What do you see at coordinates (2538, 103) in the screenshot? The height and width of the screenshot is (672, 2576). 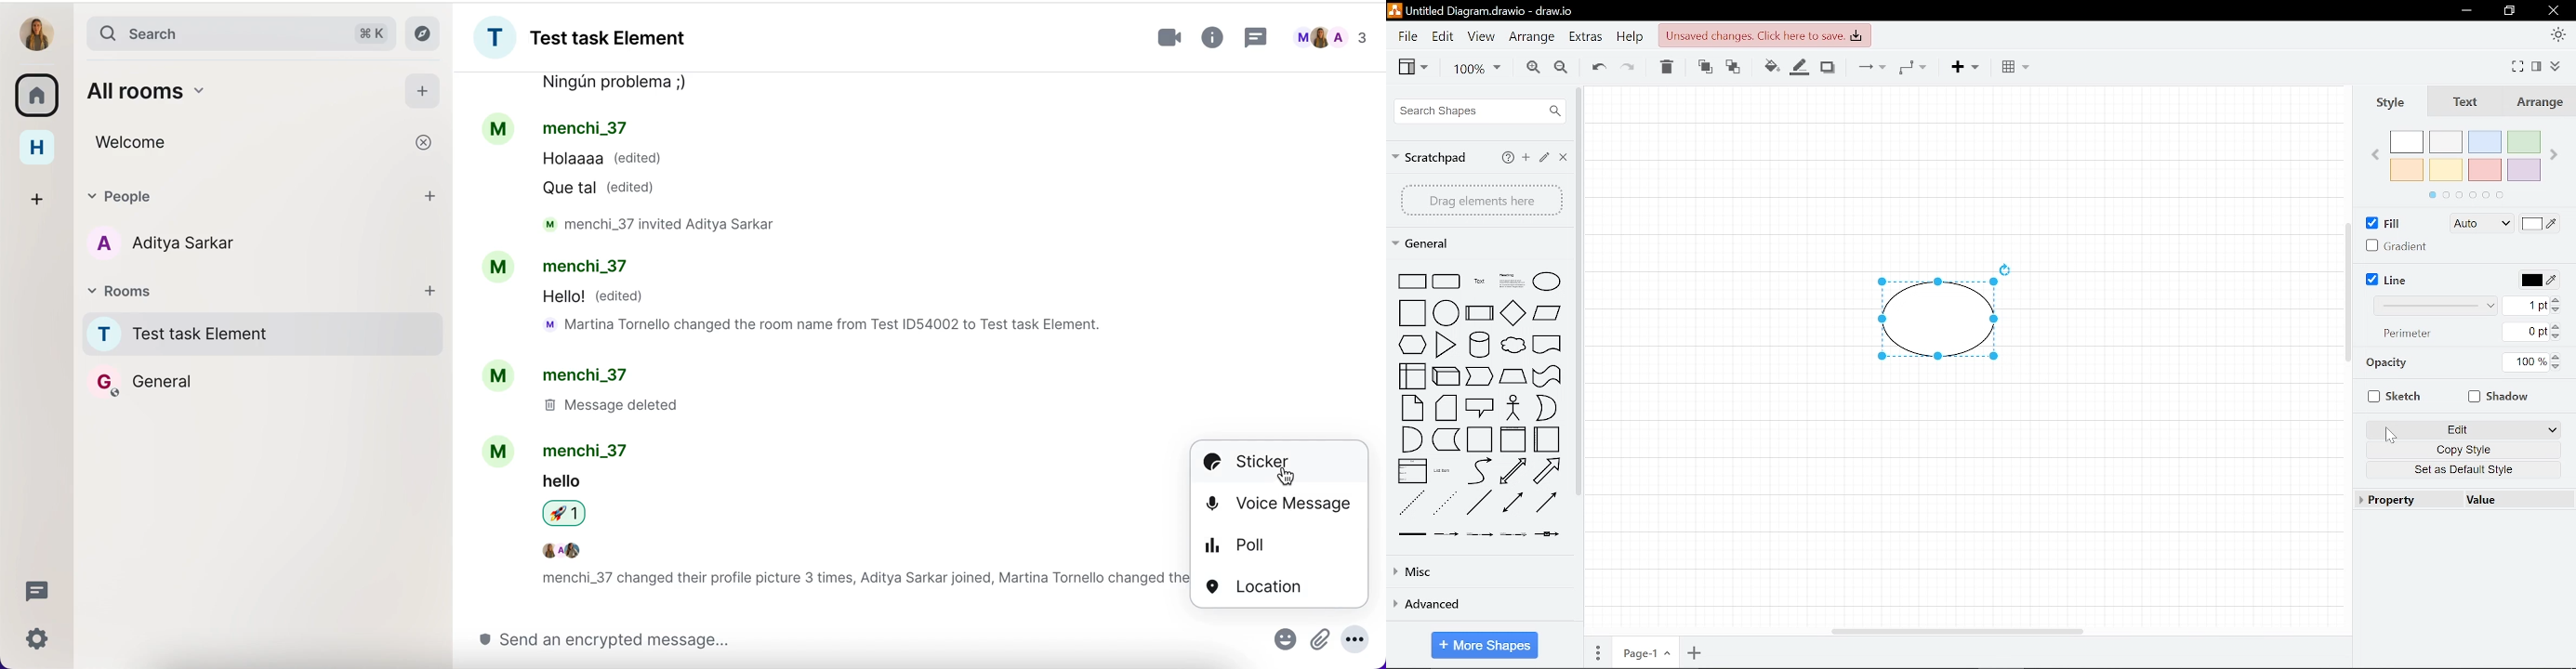 I see `Arrange` at bounding box center [2538, 103].